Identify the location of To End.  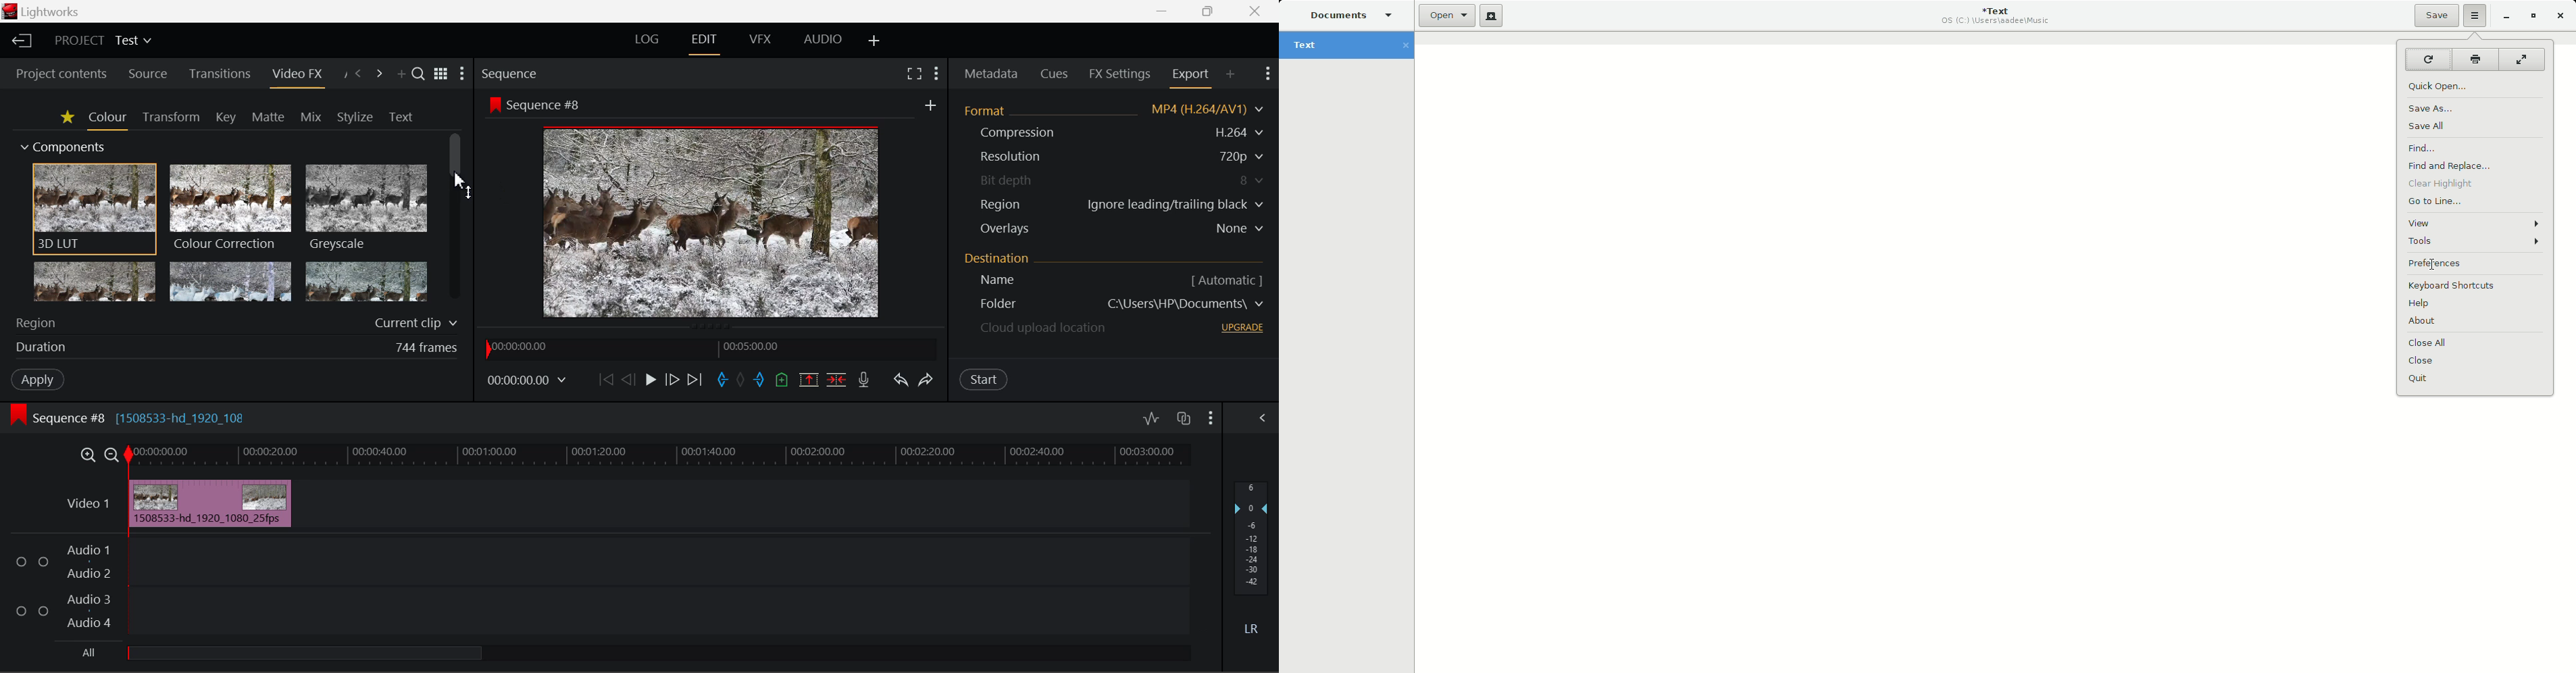
(698, 380).